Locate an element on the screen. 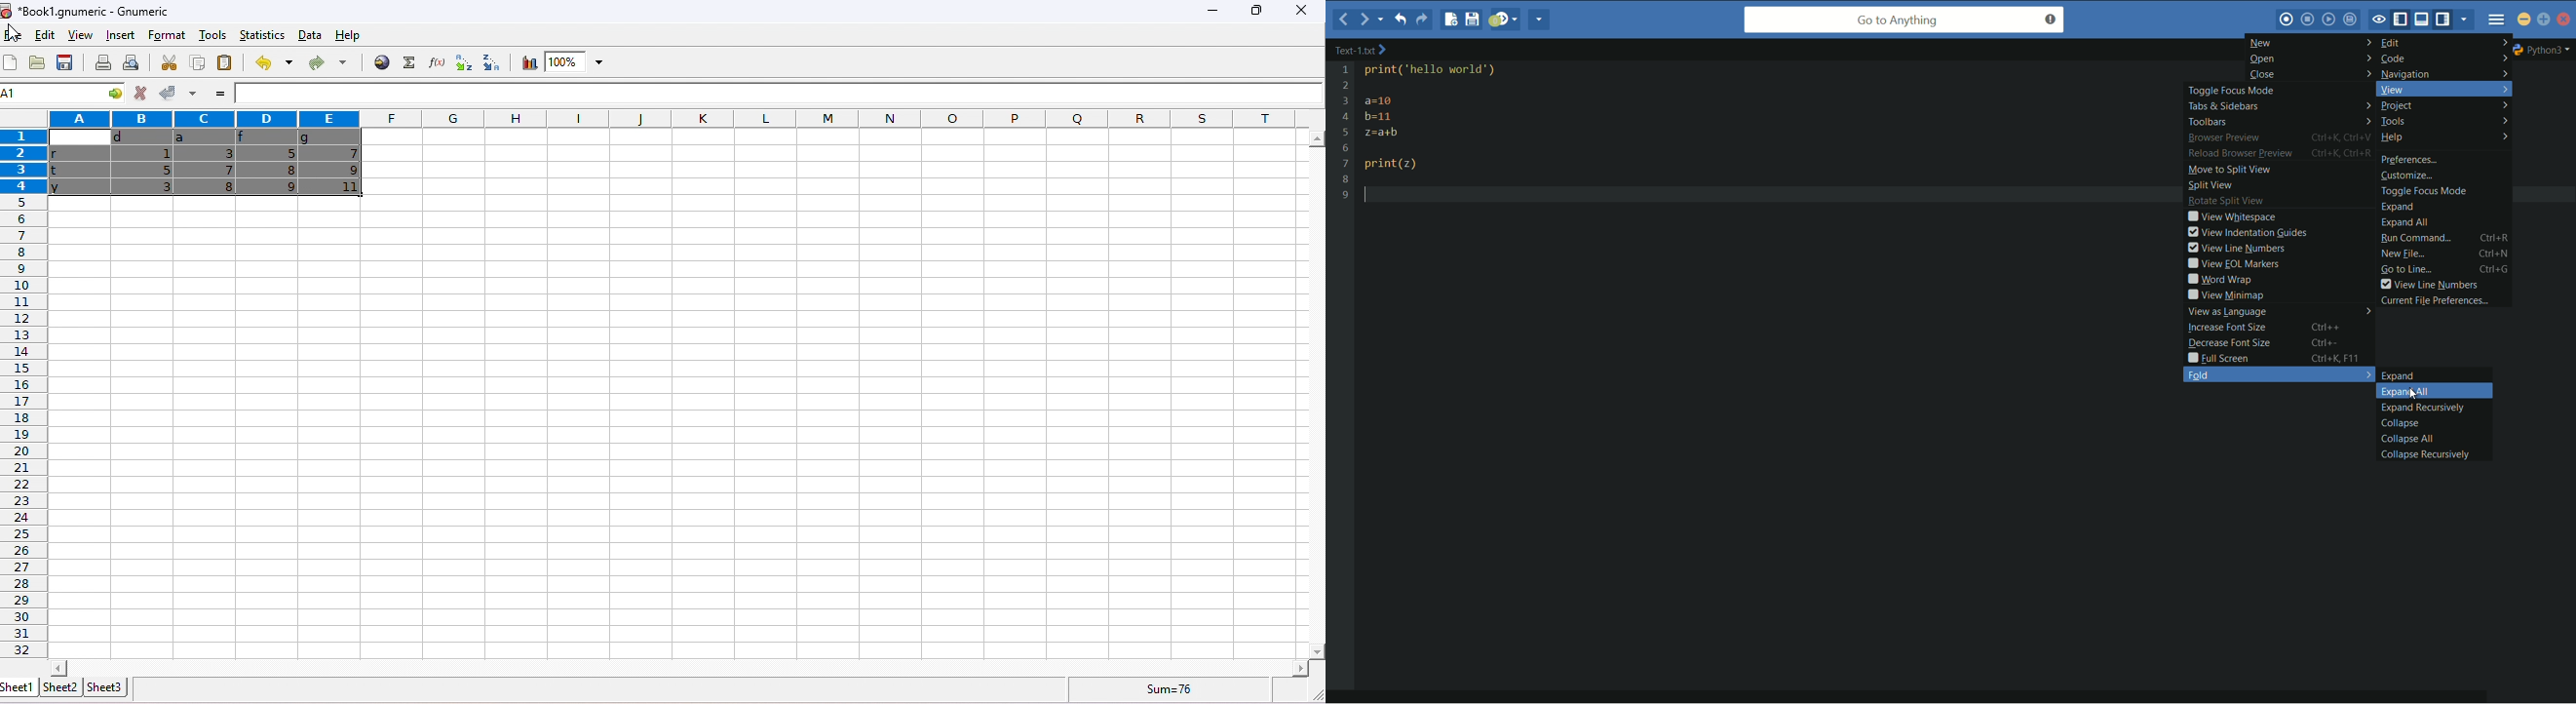  title is located at coordinates (88, 11).